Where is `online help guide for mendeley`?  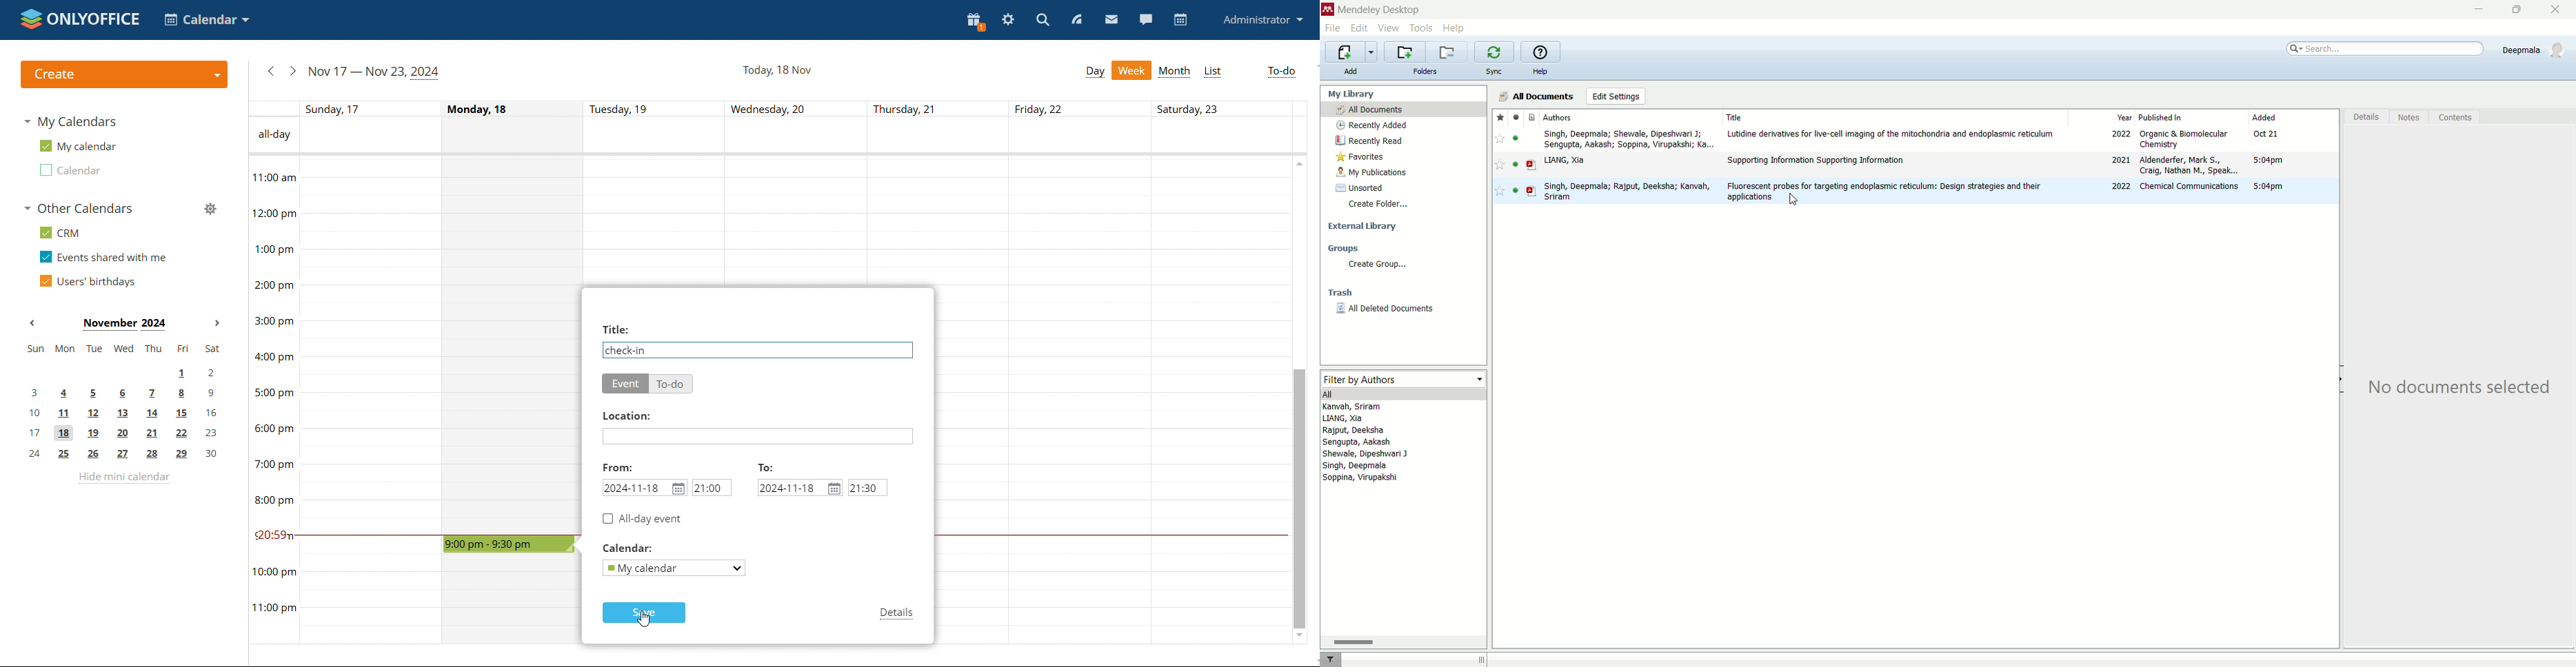
online help guide for mendeley is located at coordinates (1538, 52).